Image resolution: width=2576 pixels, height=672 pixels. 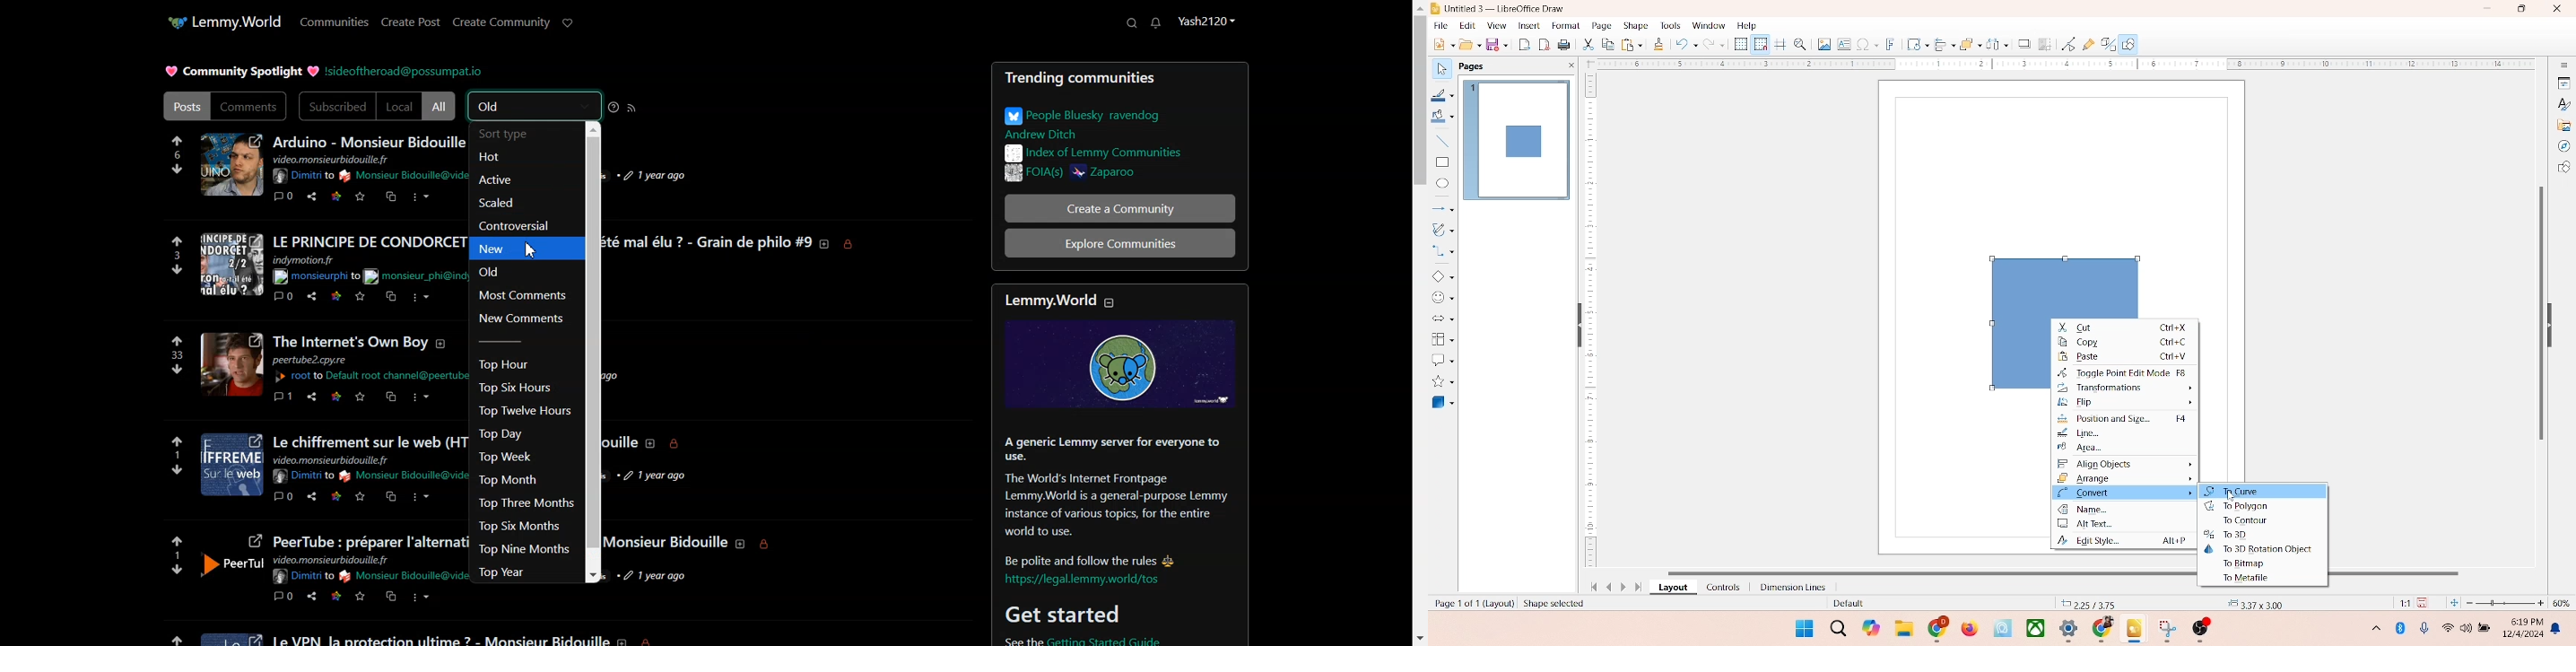 What do you see at coordinates (2521, 9) in the screenshot?
I see `maximize` at bounding box center [2521, 9].